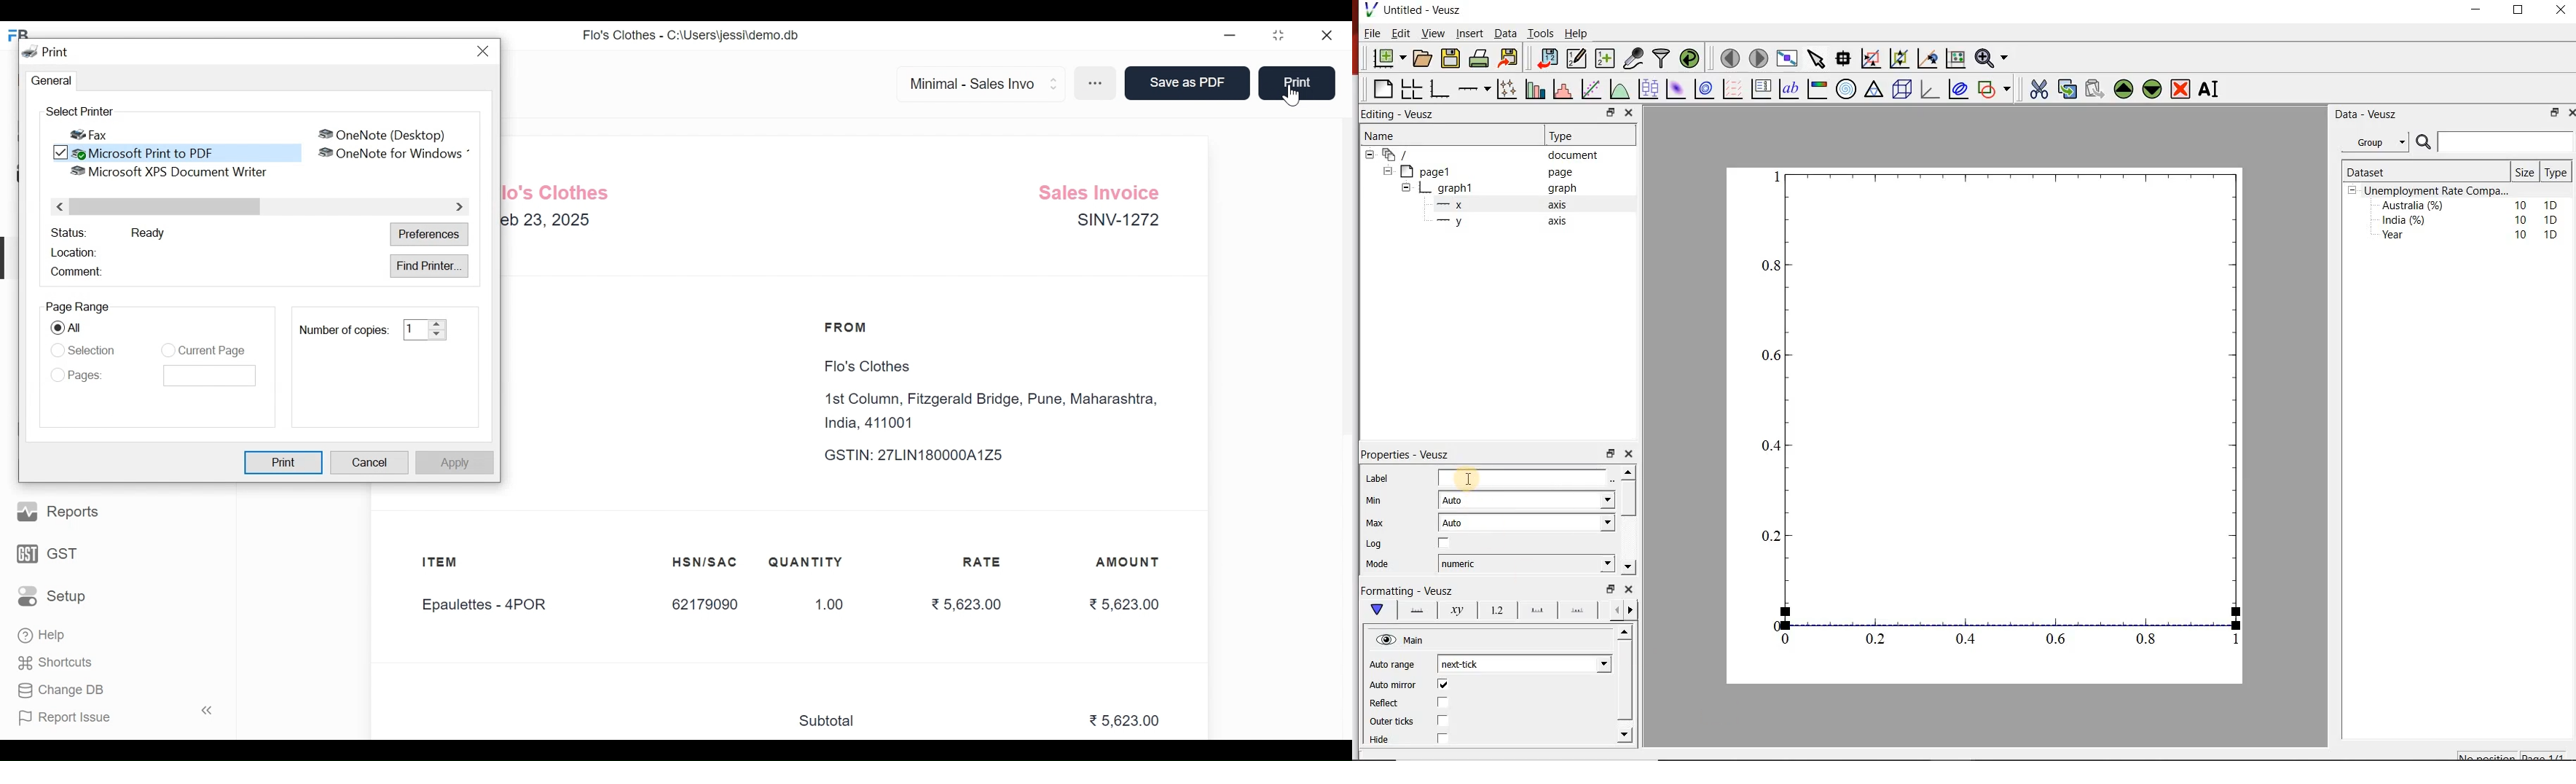 The width and height of the screenshot is (2576, 784). I want to click on Help, so click(43, 637).